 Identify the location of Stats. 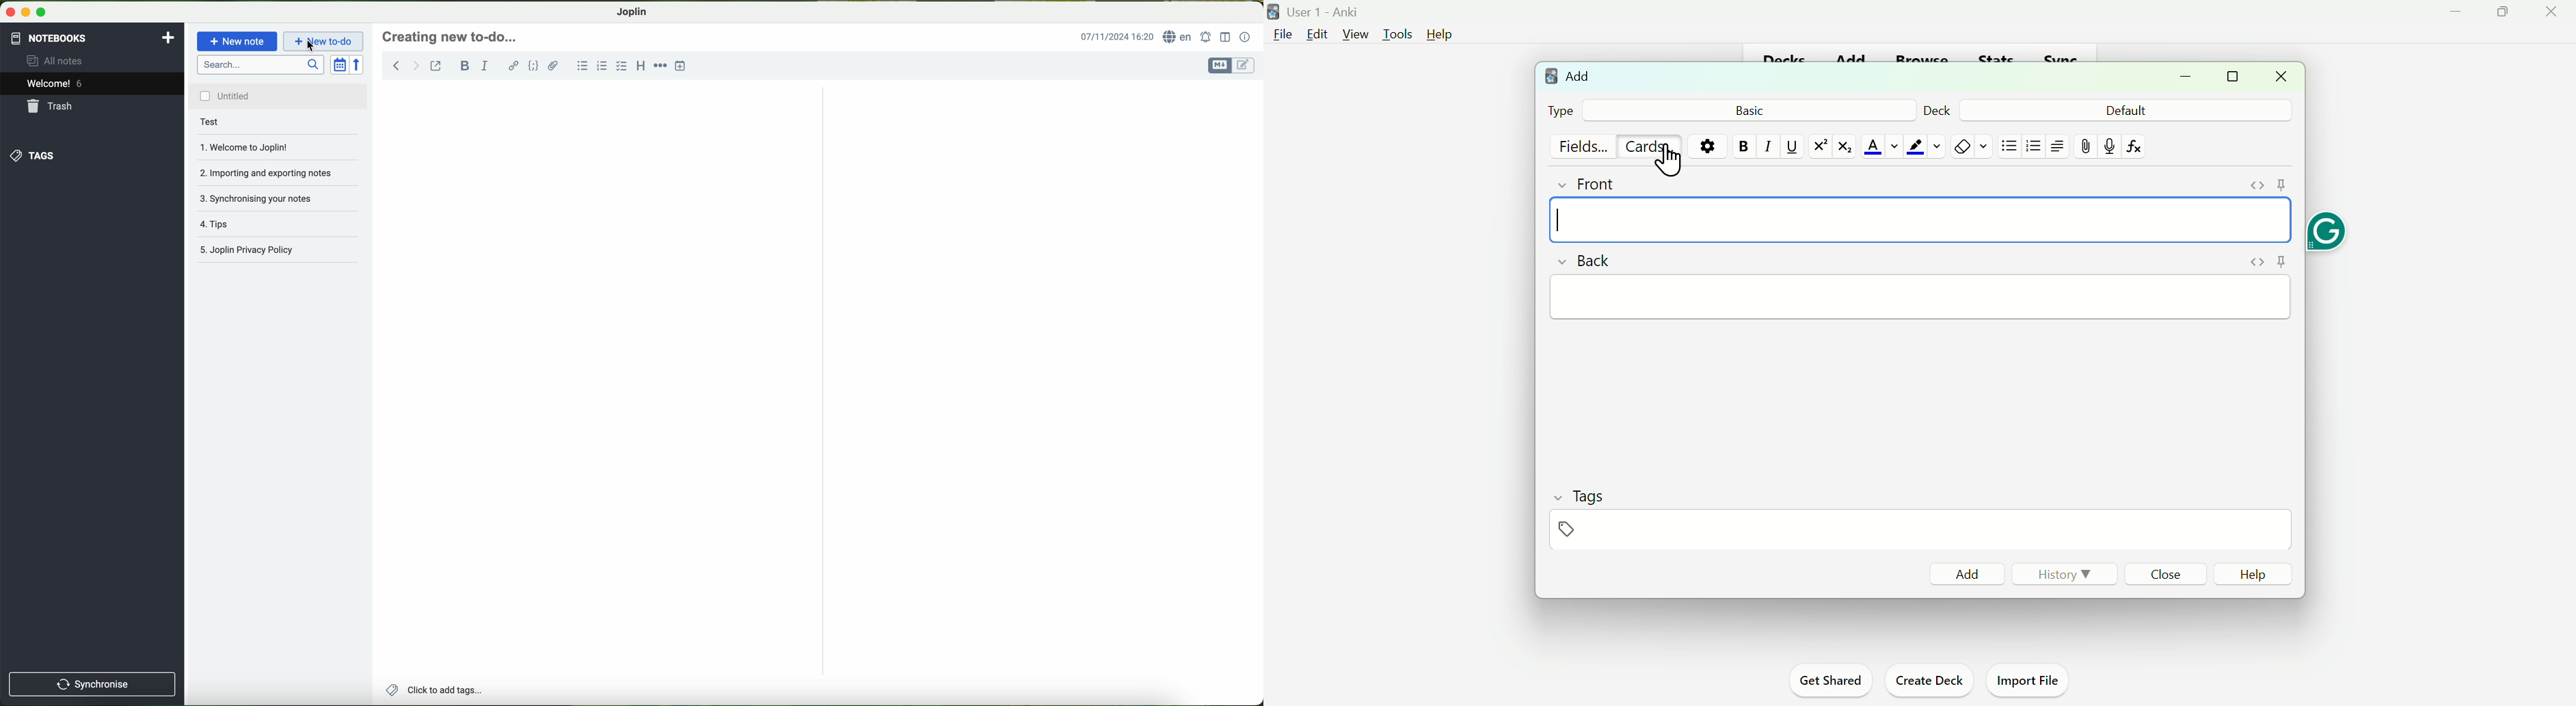
(1996, 56).